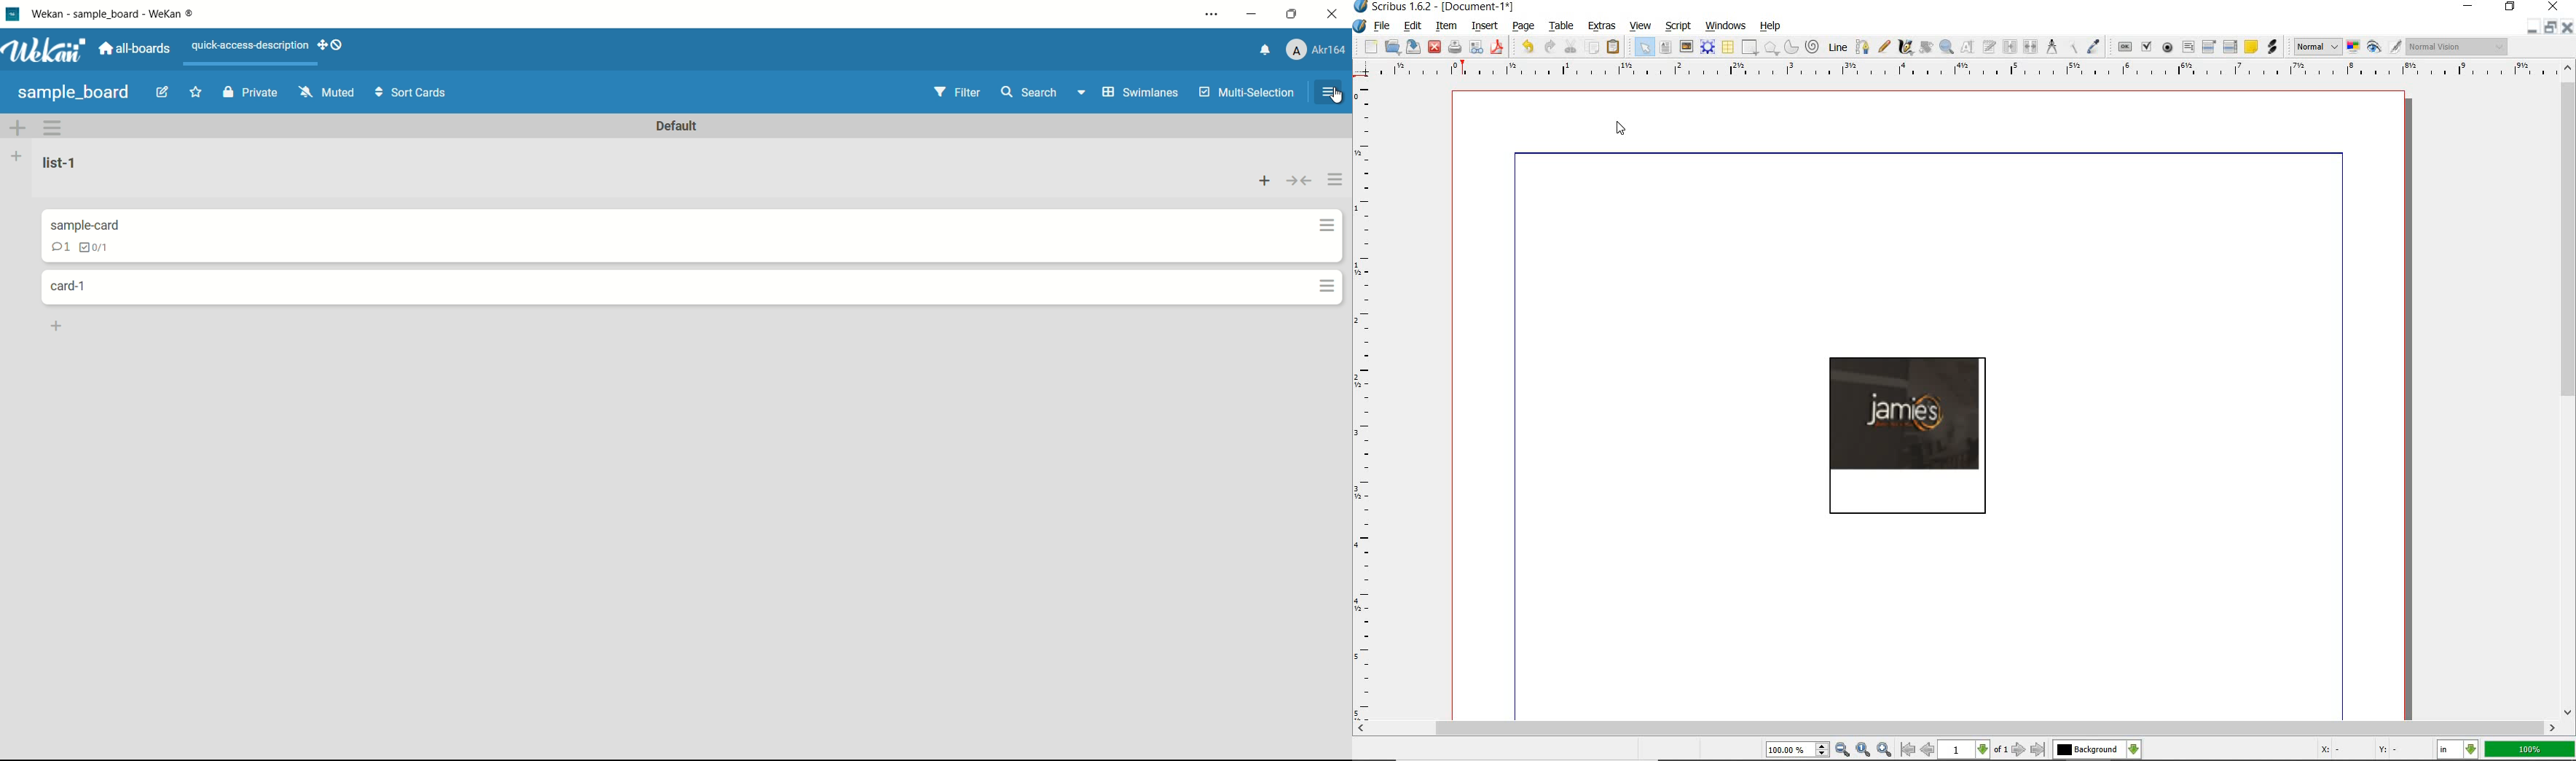 The image size is (2576, 784). I want to click on polygon, so click(1772, 47).